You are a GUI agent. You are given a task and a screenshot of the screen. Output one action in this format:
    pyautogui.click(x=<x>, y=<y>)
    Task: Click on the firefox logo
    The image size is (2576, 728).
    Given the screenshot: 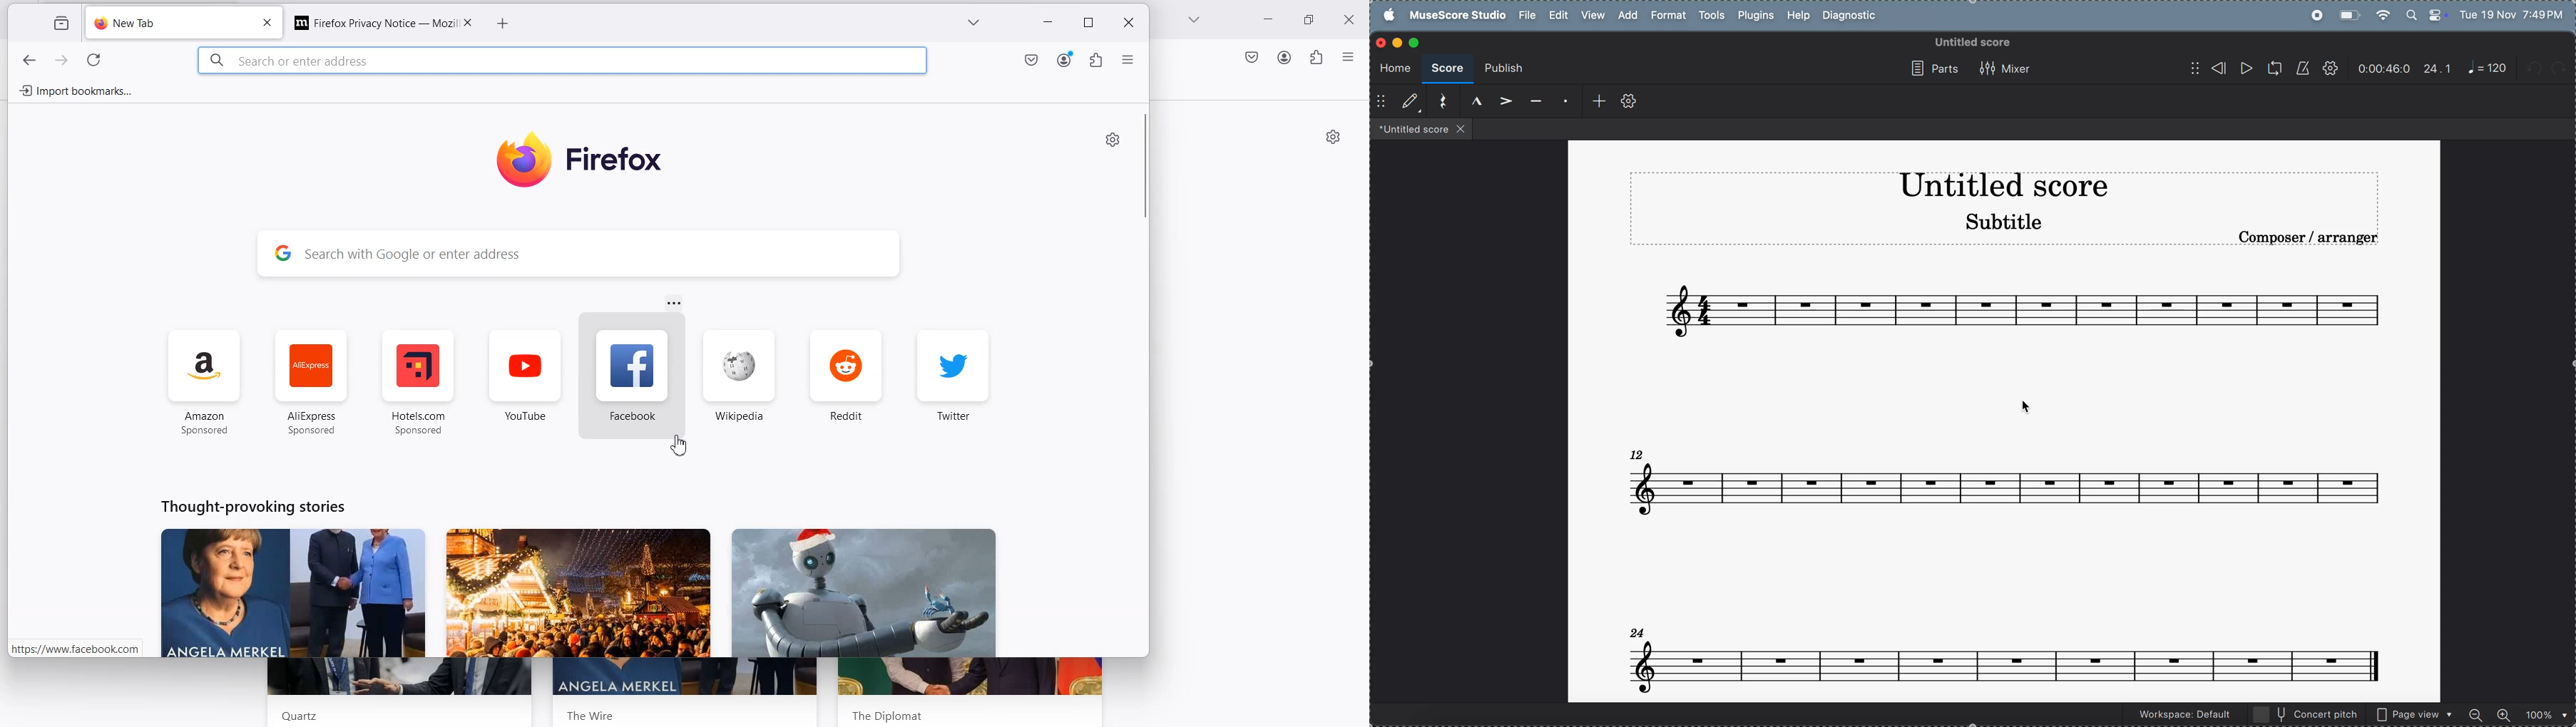 What is the action you would take?
    pyautogui.click(x=588, y=158)
    